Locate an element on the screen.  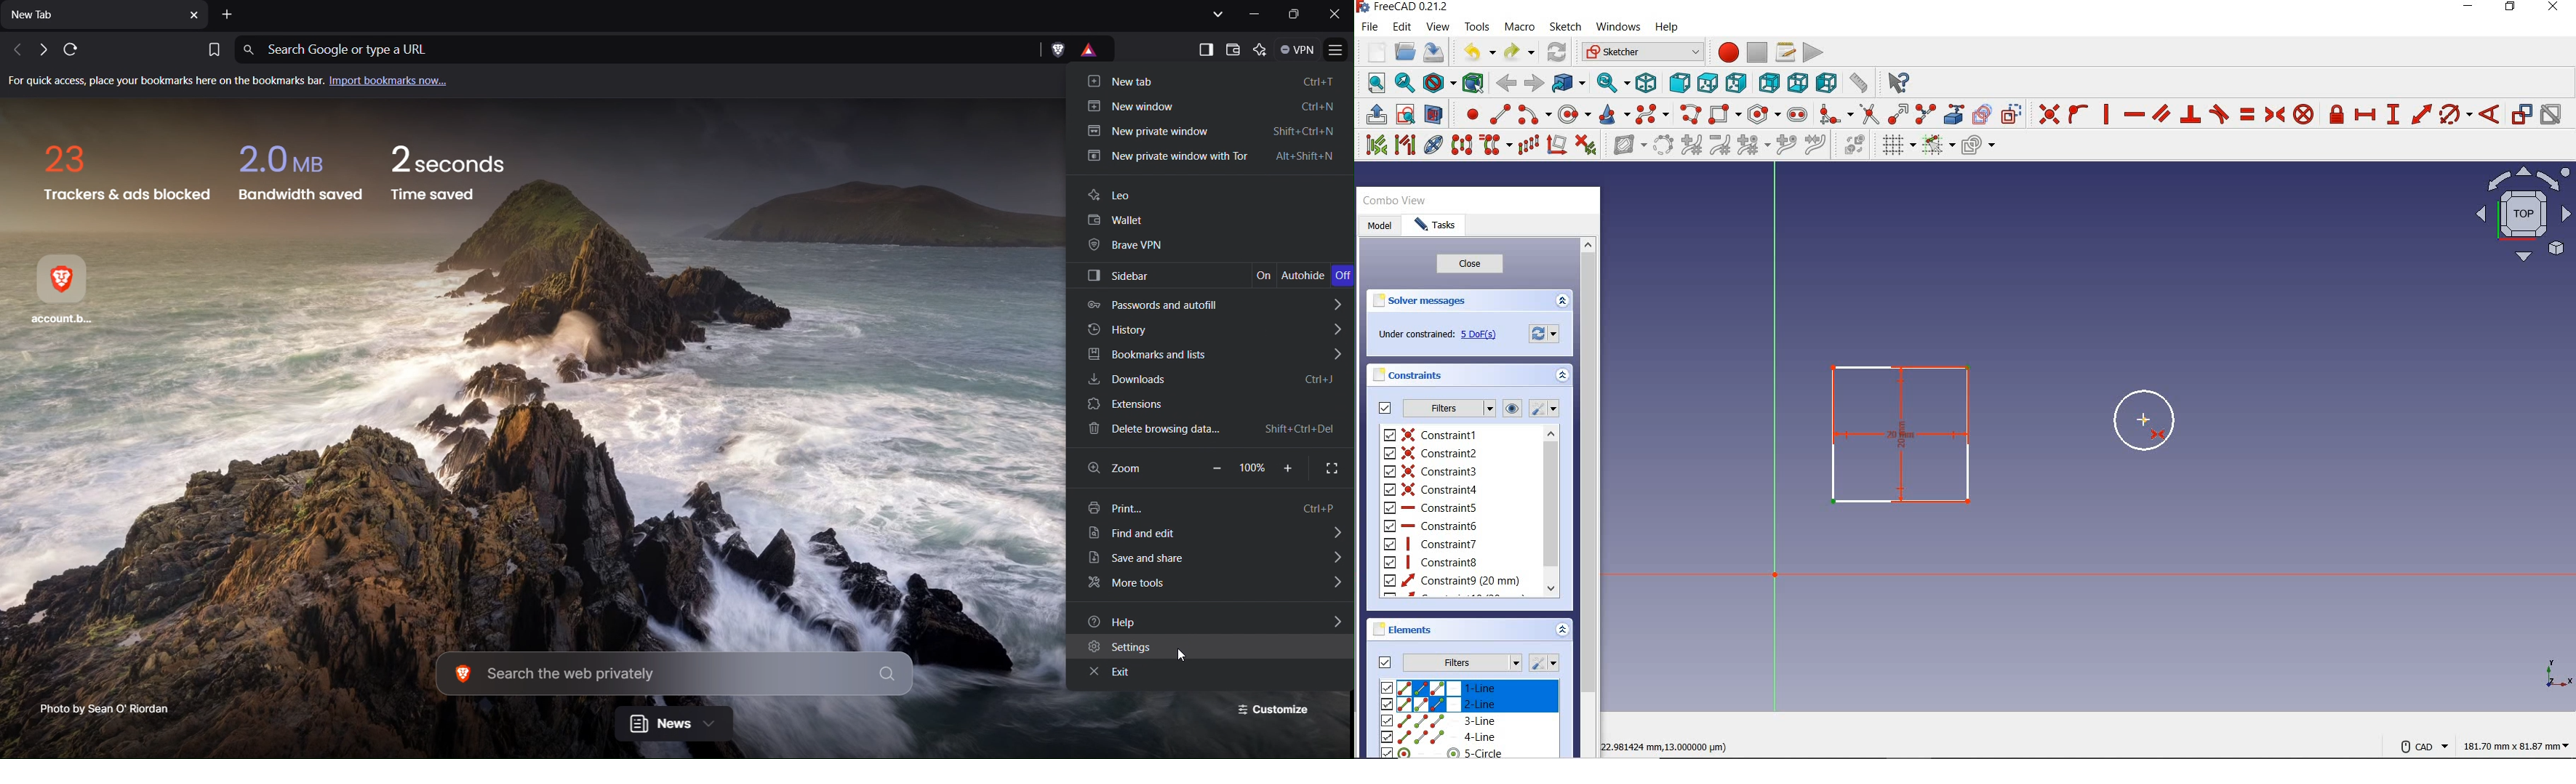
switch virtual space is located at coordinates (1852, 146).